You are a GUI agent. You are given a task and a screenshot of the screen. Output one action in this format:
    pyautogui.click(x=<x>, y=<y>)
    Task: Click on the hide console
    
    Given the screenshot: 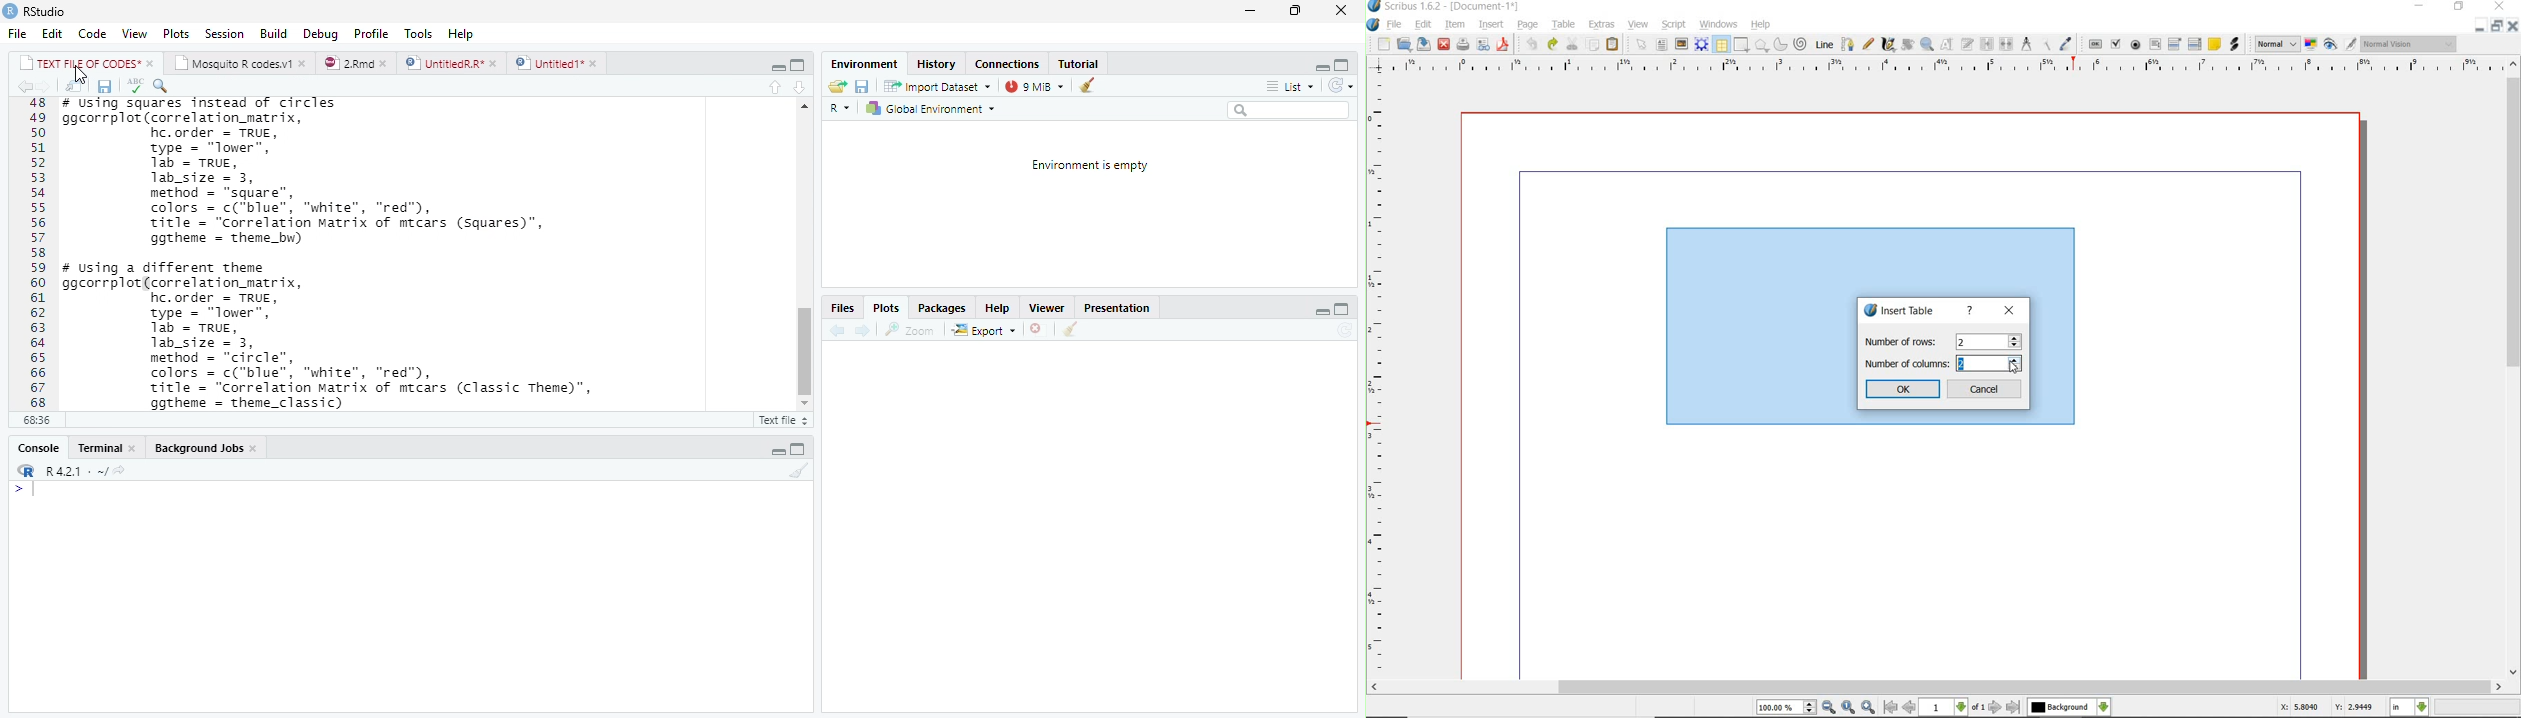 What is the action you would take?
    pyautogui.click(x=1344, y=310)
    